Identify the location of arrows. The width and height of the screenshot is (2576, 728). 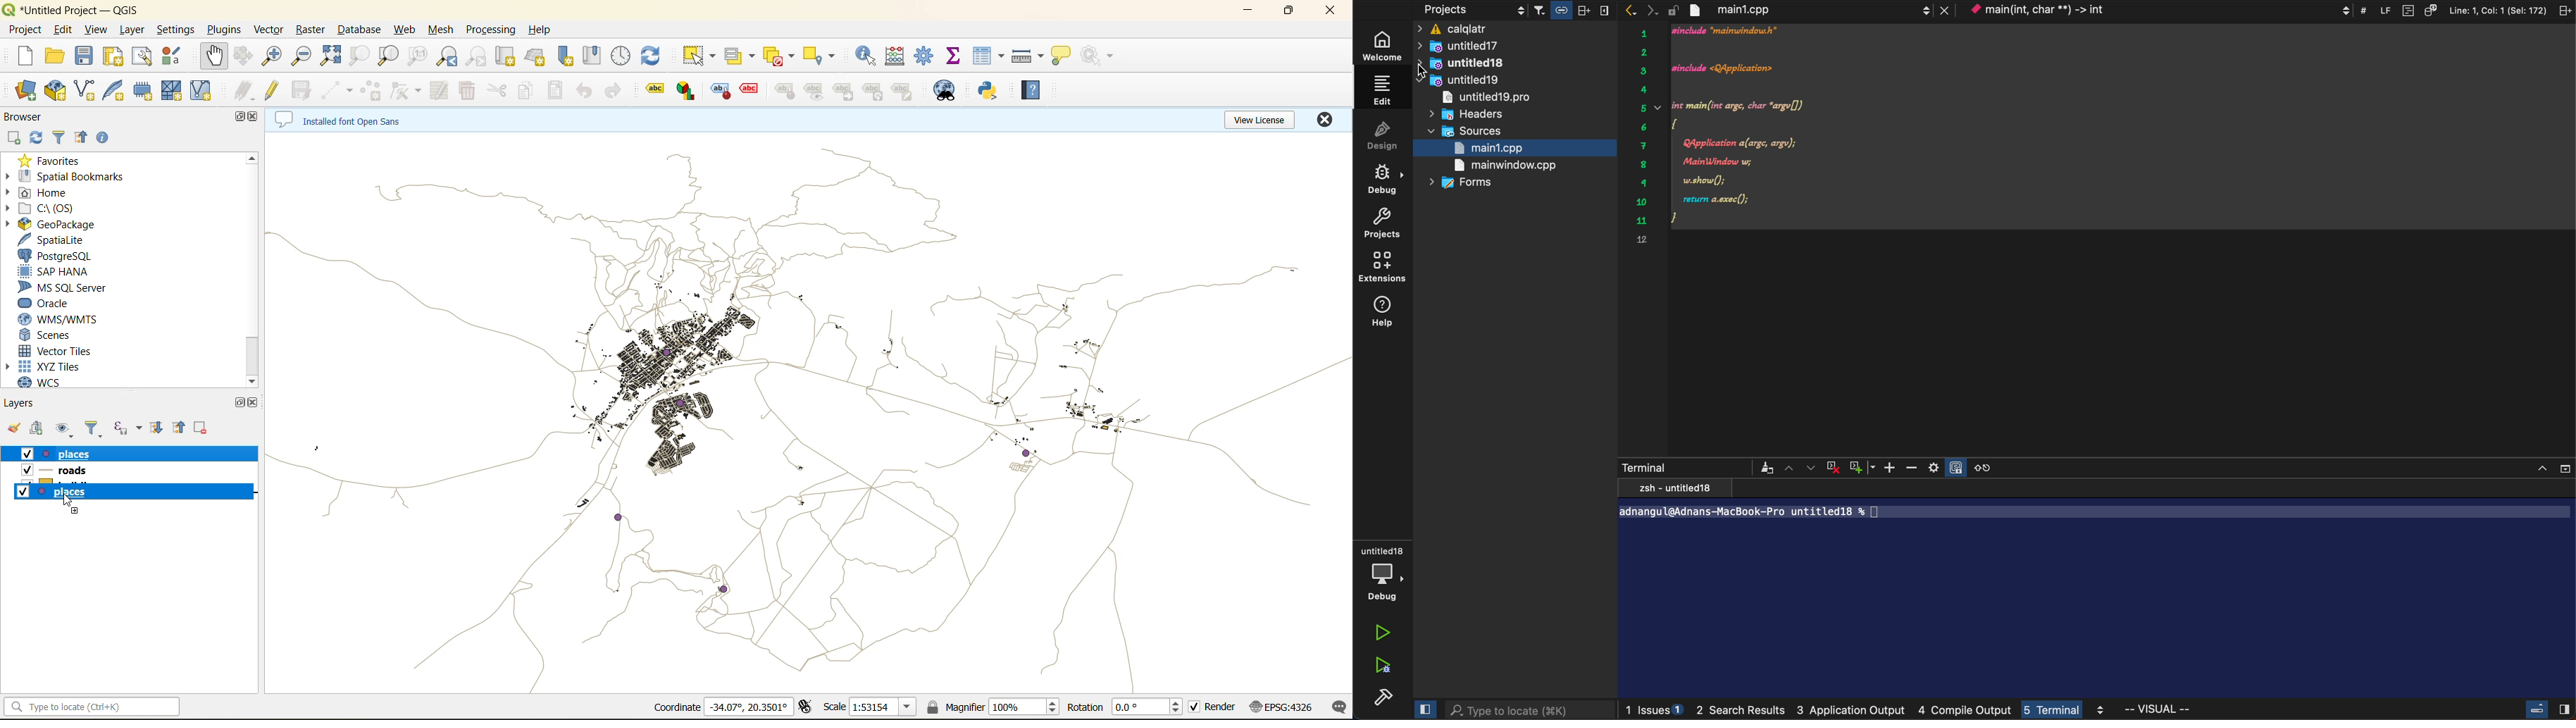
(1797, 468).